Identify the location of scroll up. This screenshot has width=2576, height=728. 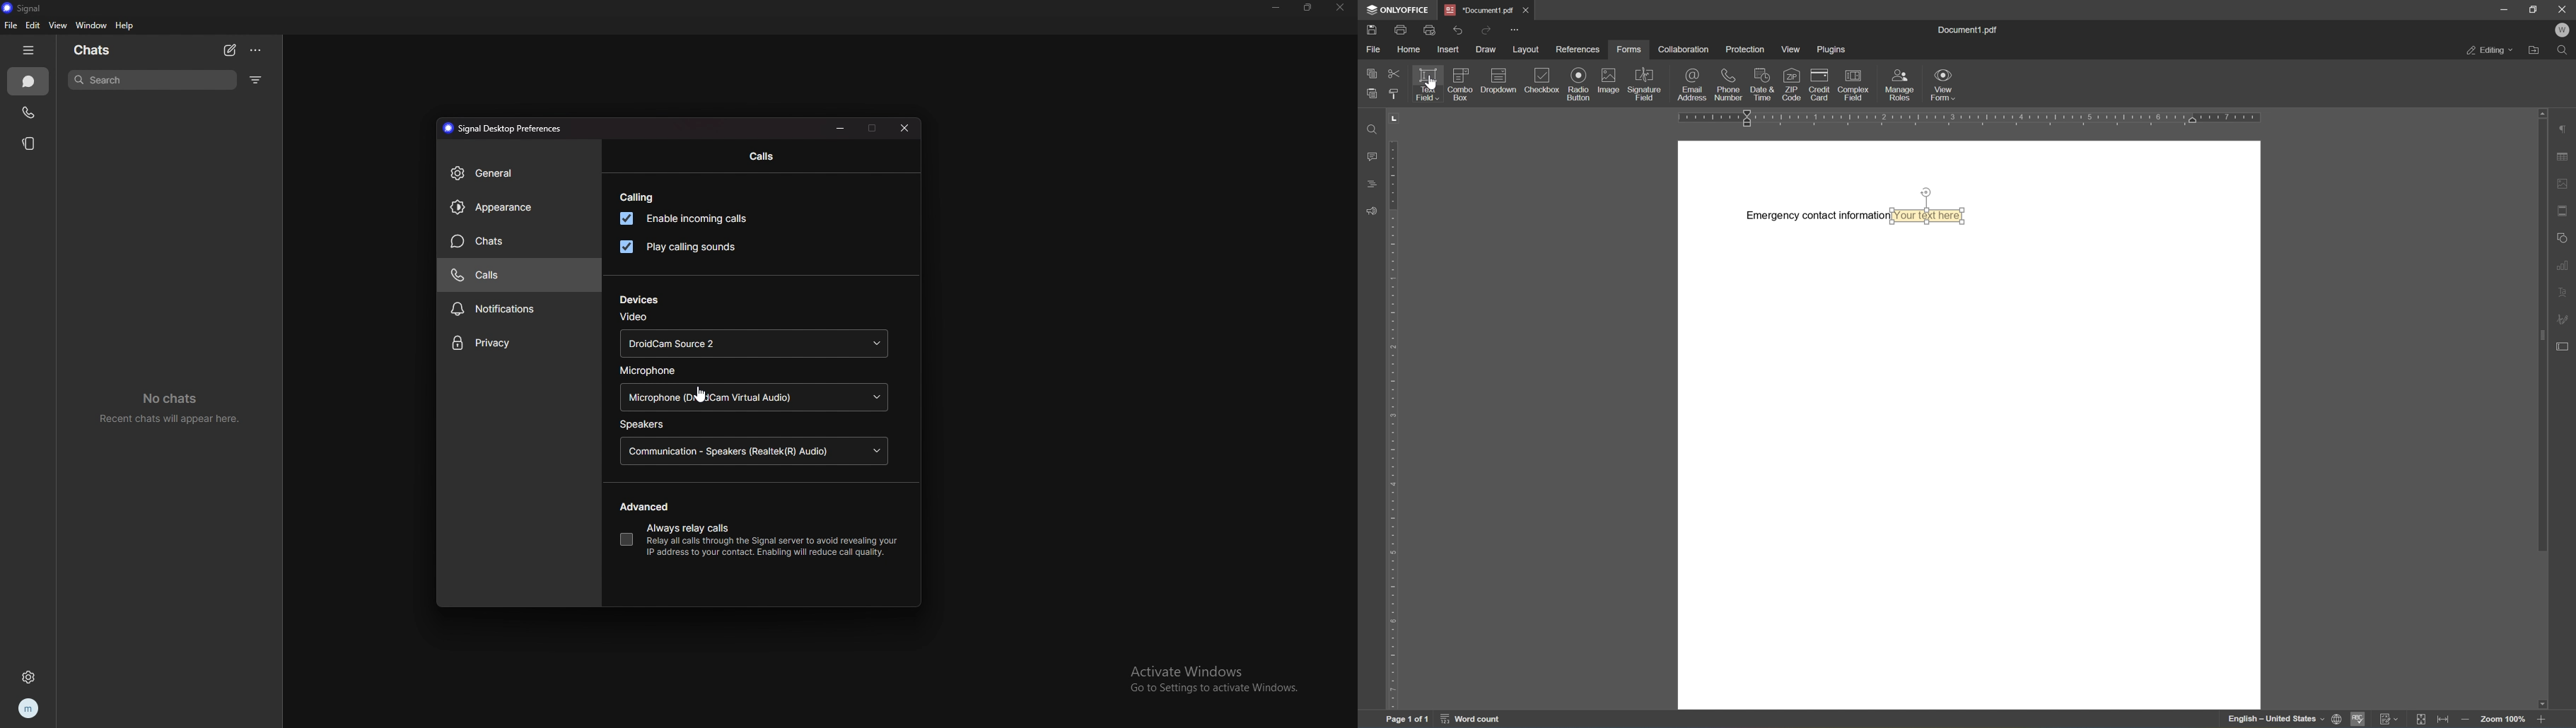
(2543, 111).